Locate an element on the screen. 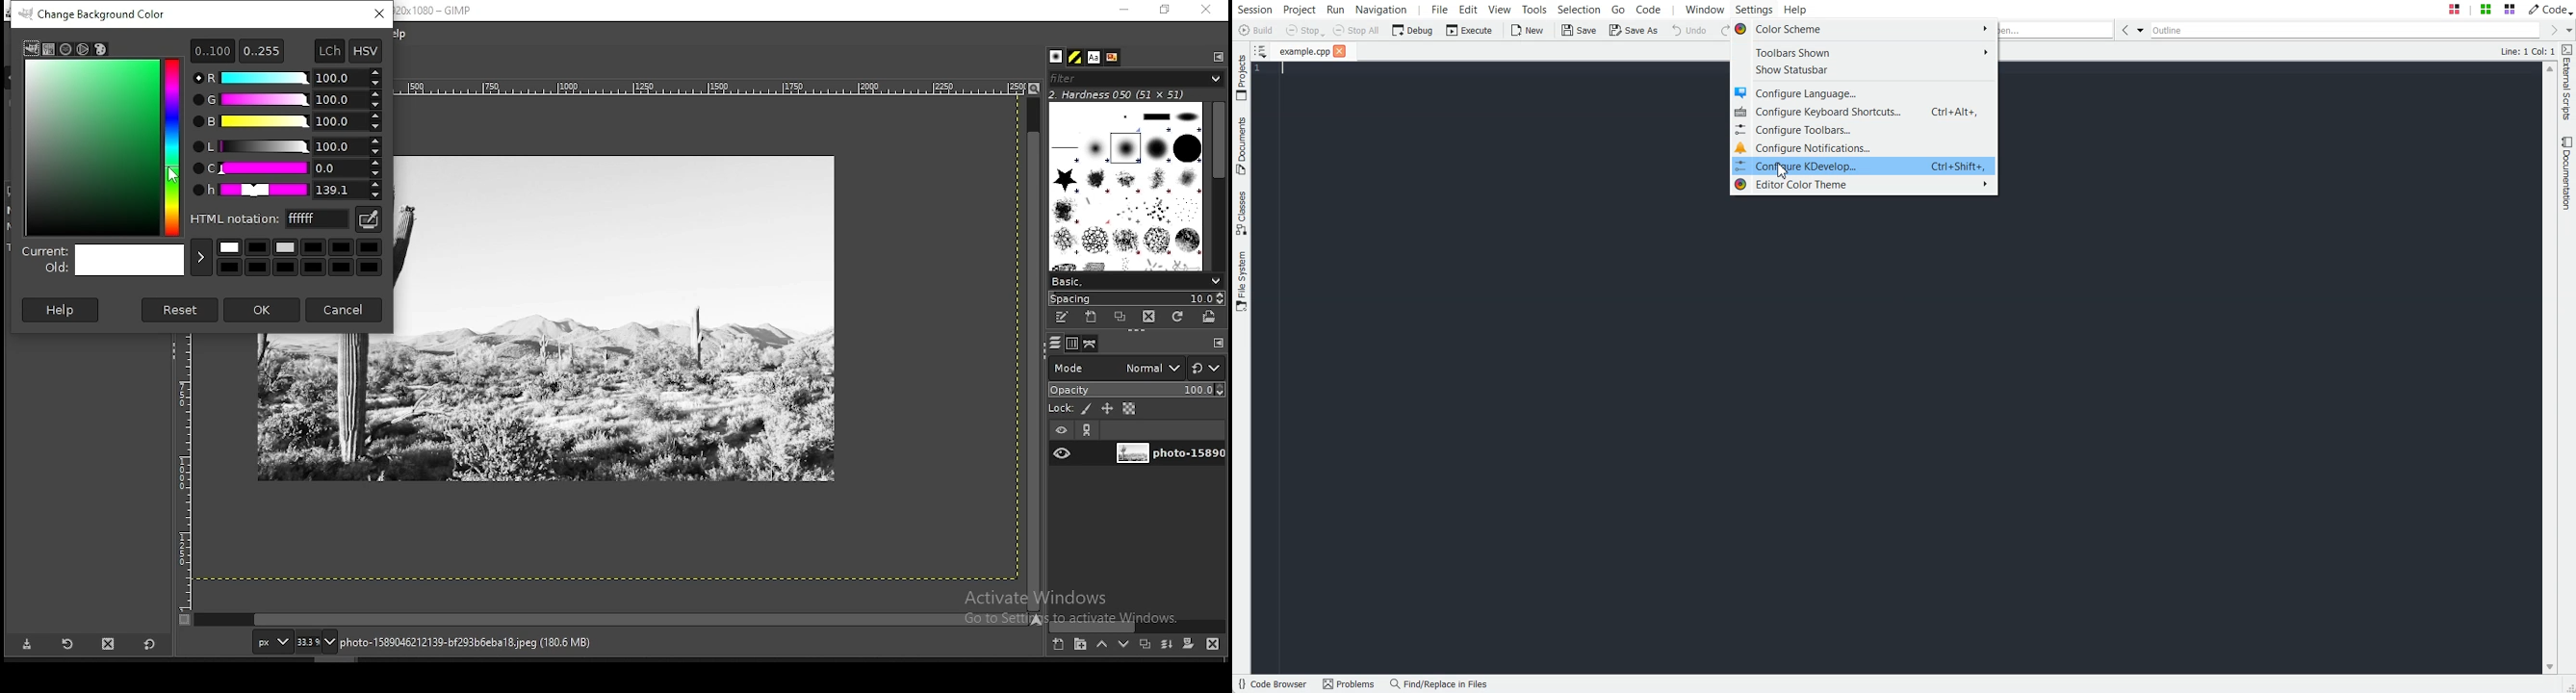 This screenshot has width=2576, height=700. create a new brush is located at coordinates (1094, 318).